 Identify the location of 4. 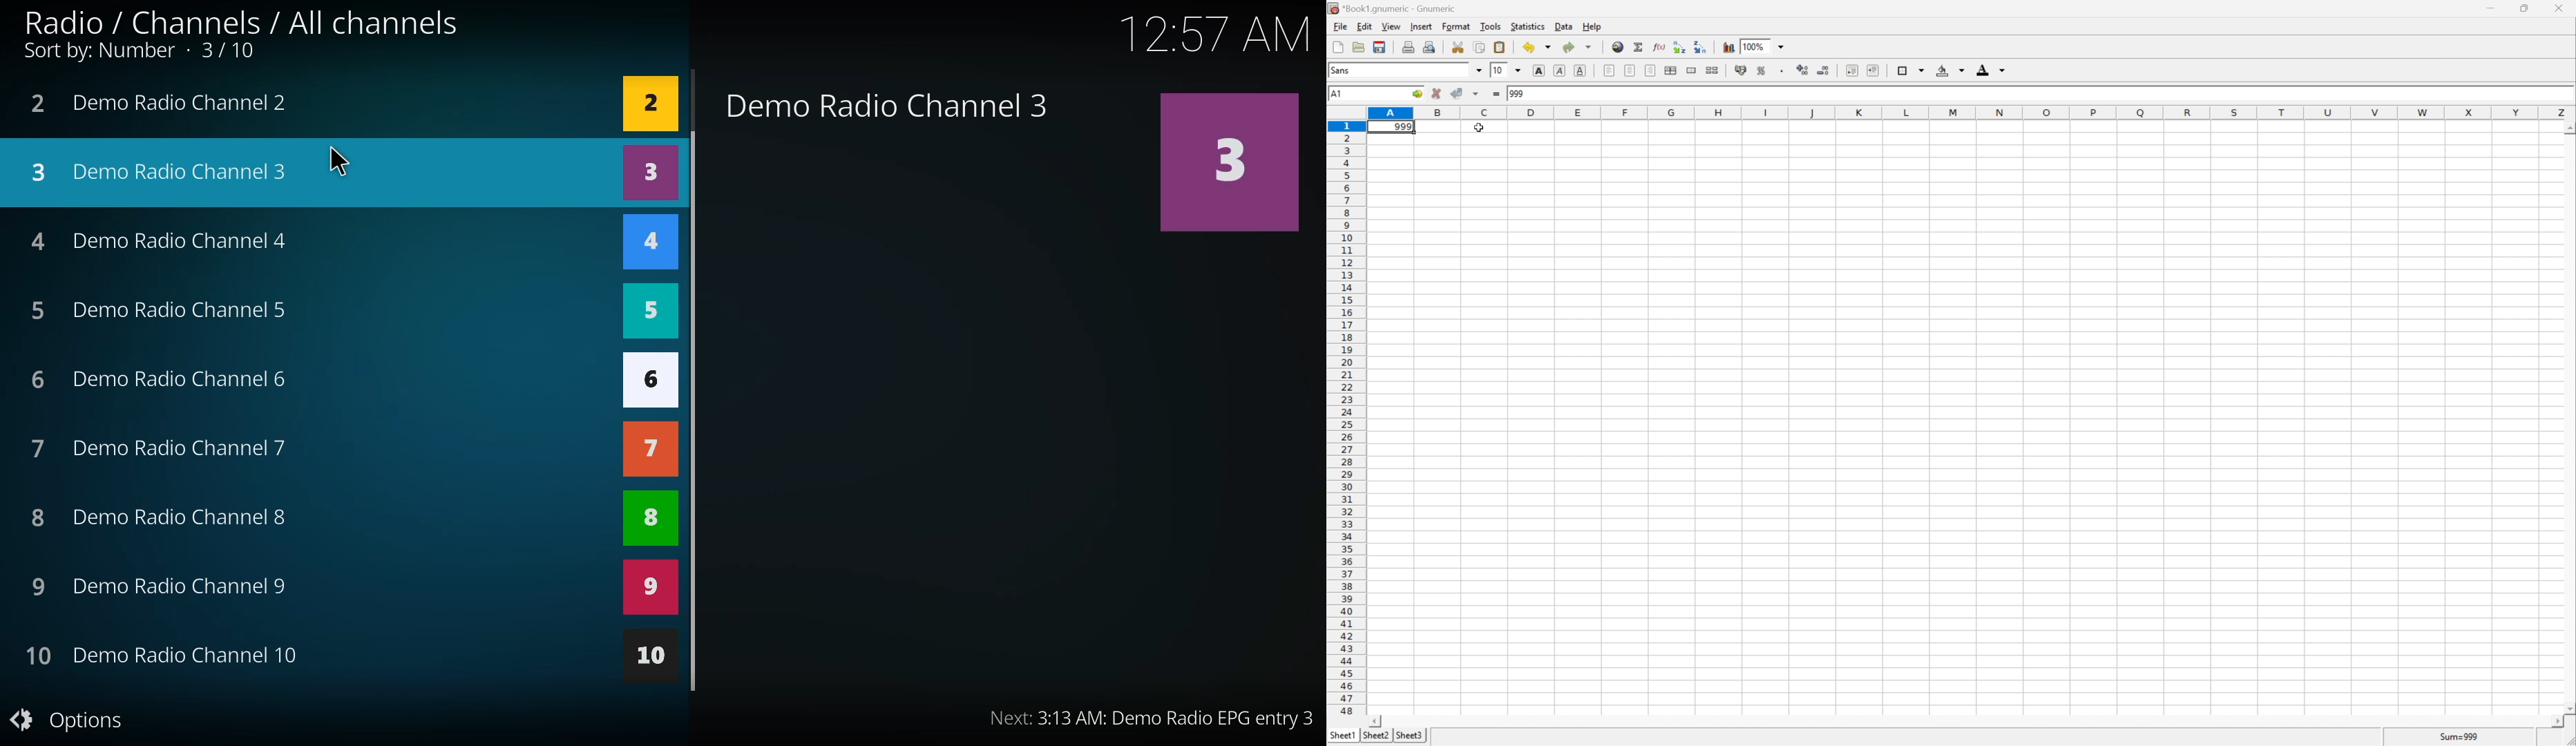
(649, 244).